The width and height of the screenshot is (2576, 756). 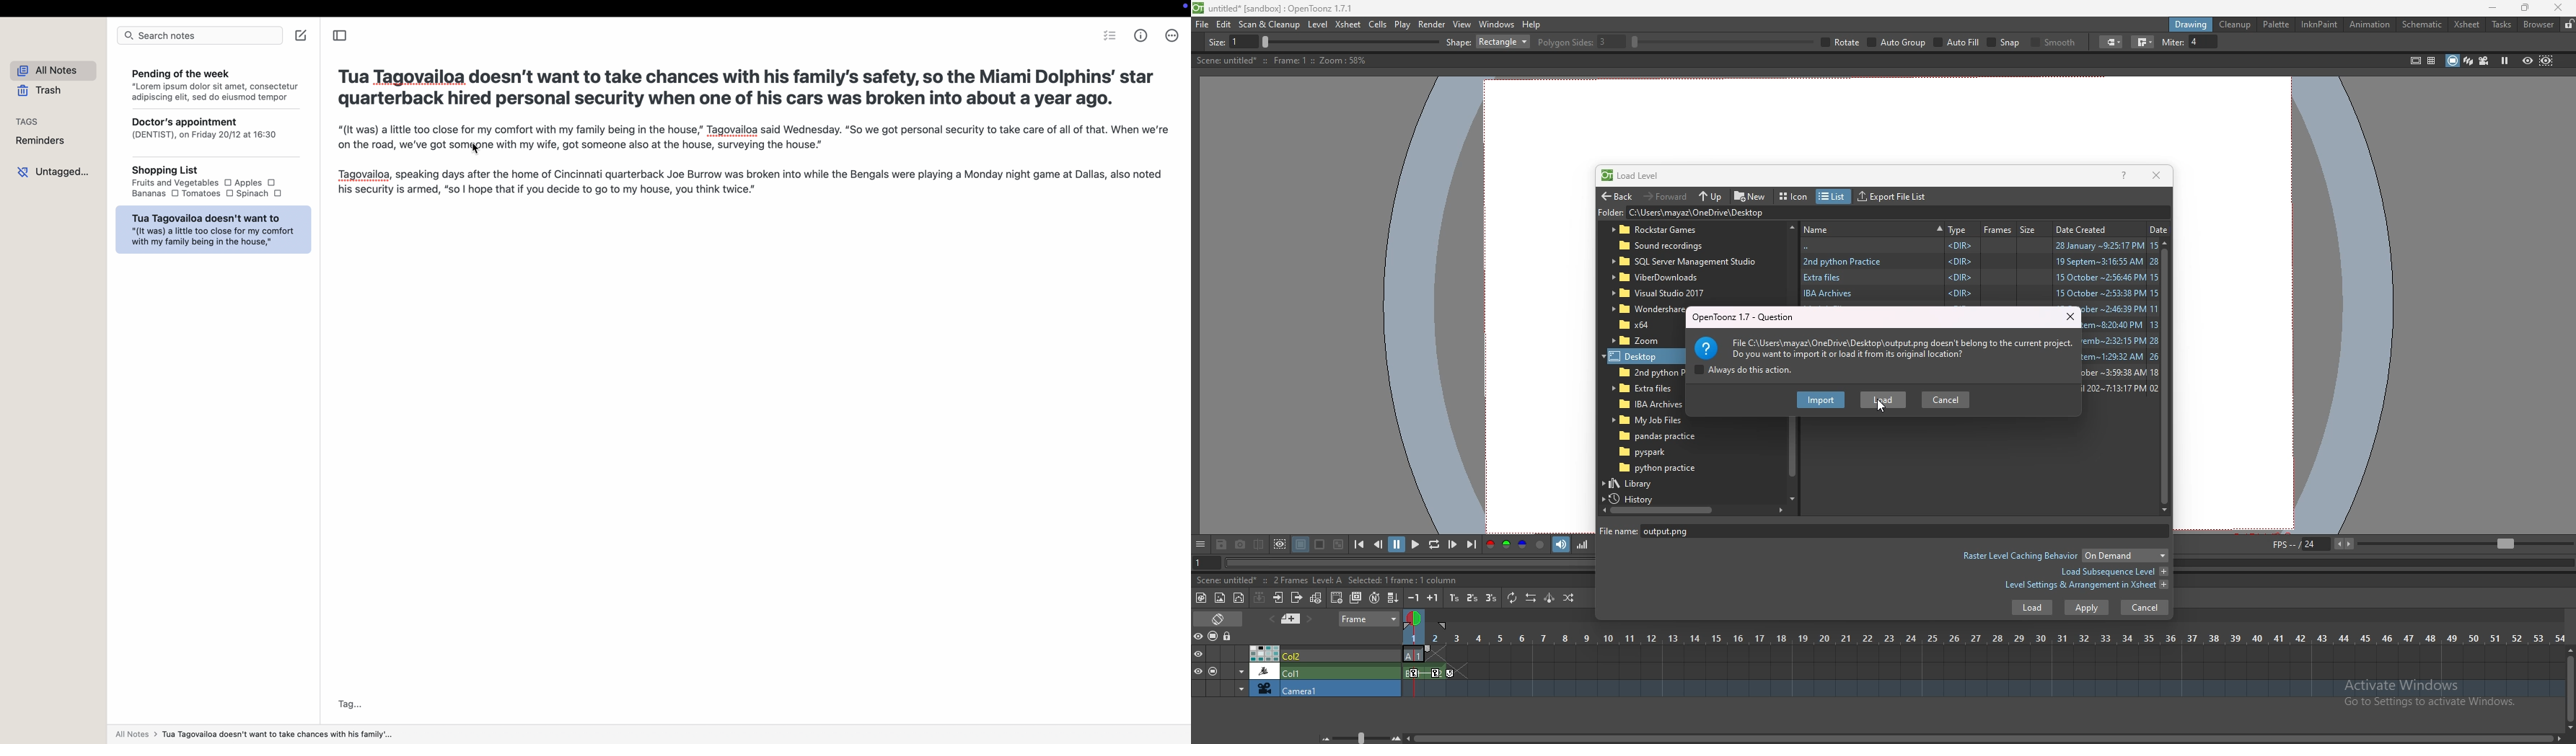 I want to click on check list, so click(x=1109, y=36).